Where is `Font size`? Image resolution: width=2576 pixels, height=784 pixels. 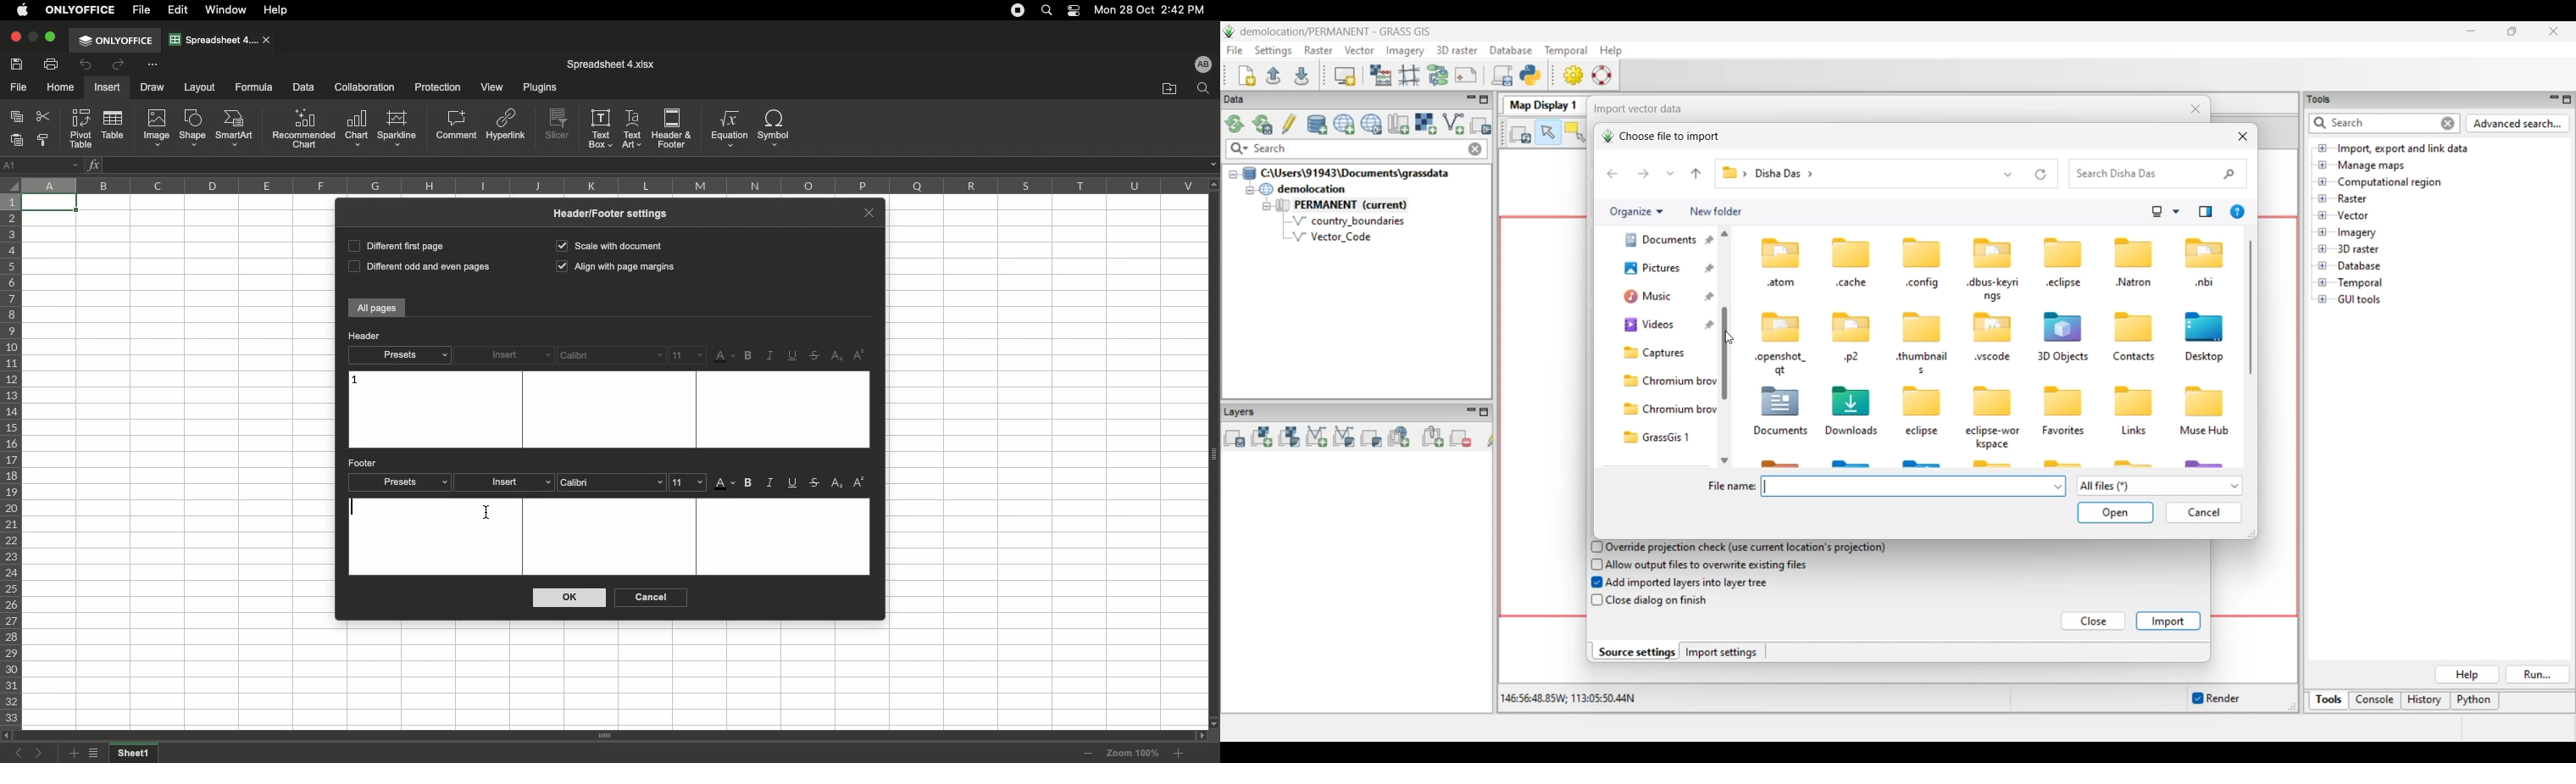 Font size is located at coordinates (688, 354).